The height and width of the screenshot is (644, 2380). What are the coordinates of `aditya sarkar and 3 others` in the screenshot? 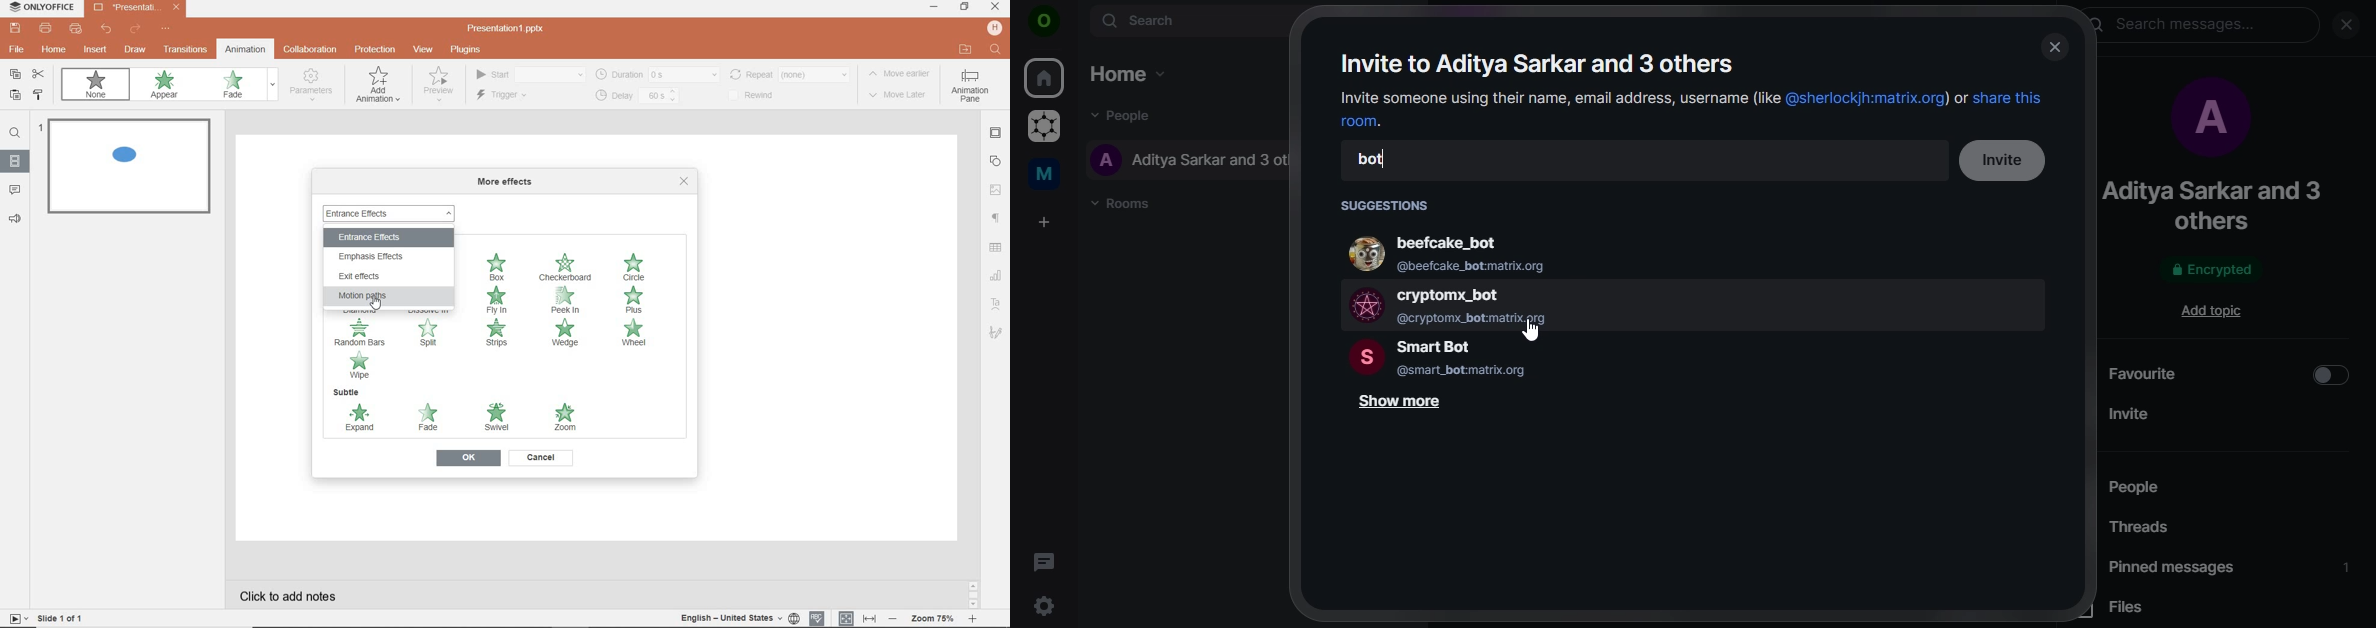 It's located at (2225, 205).